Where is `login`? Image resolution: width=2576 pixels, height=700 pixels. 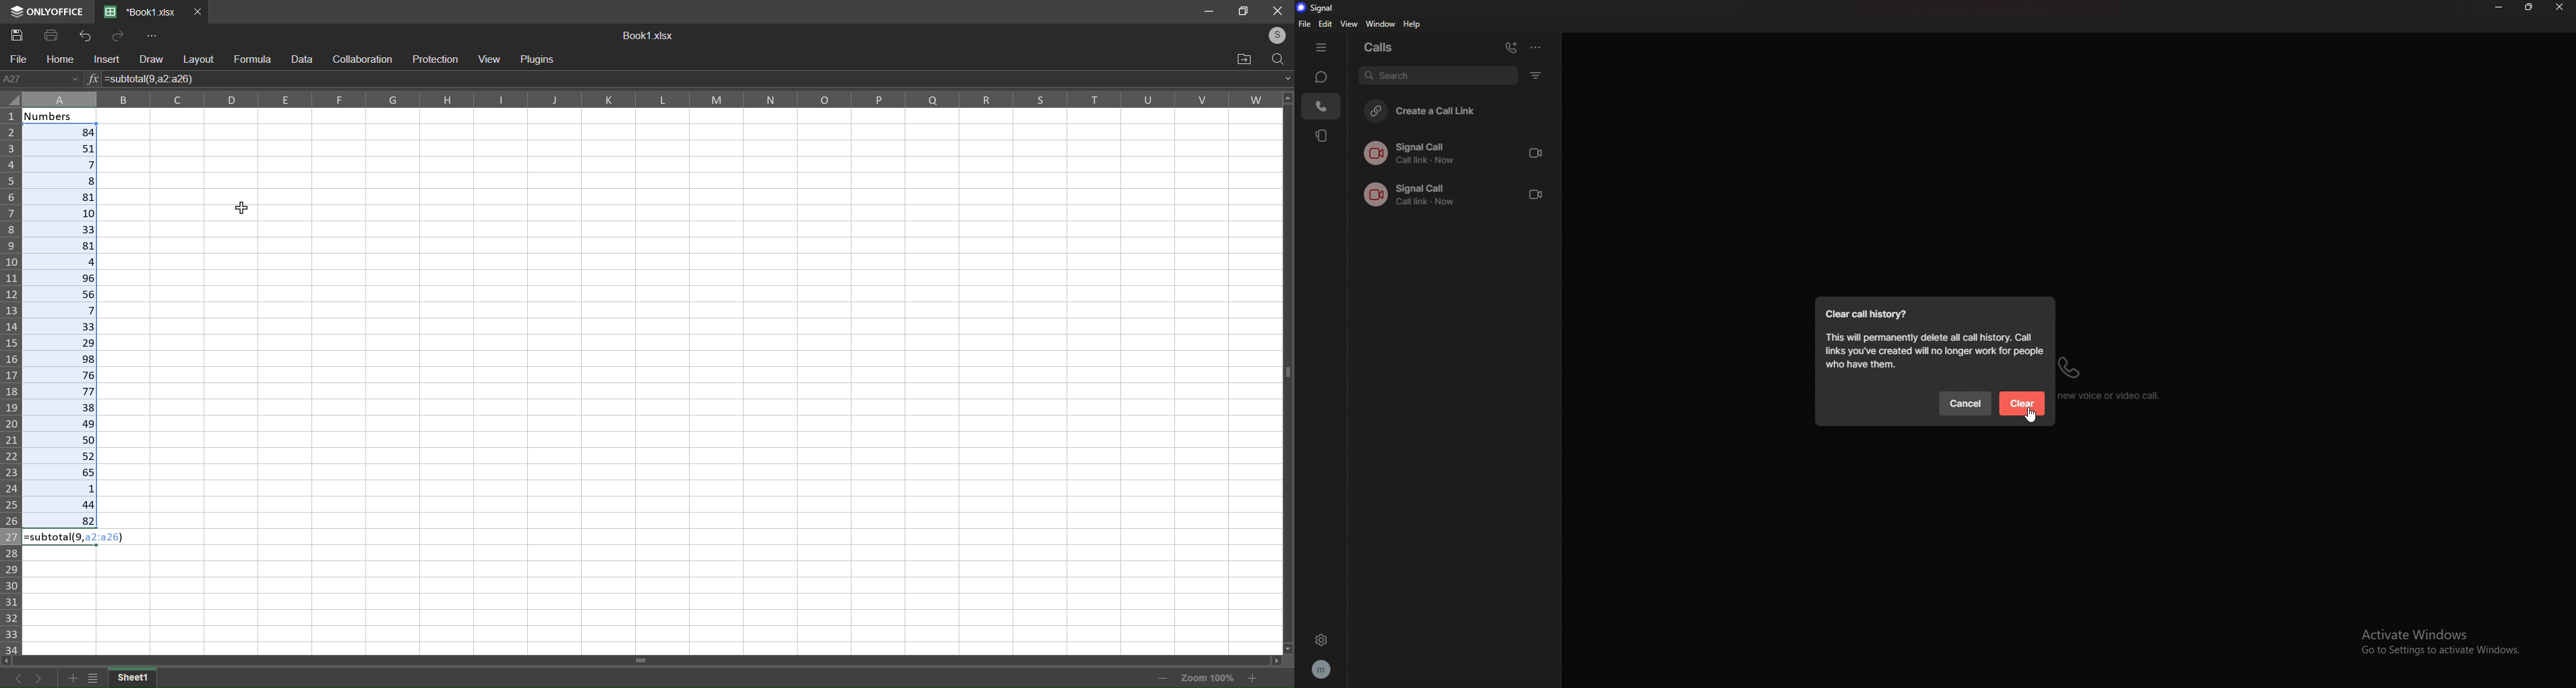 login is located at coordinates (1278, 34).